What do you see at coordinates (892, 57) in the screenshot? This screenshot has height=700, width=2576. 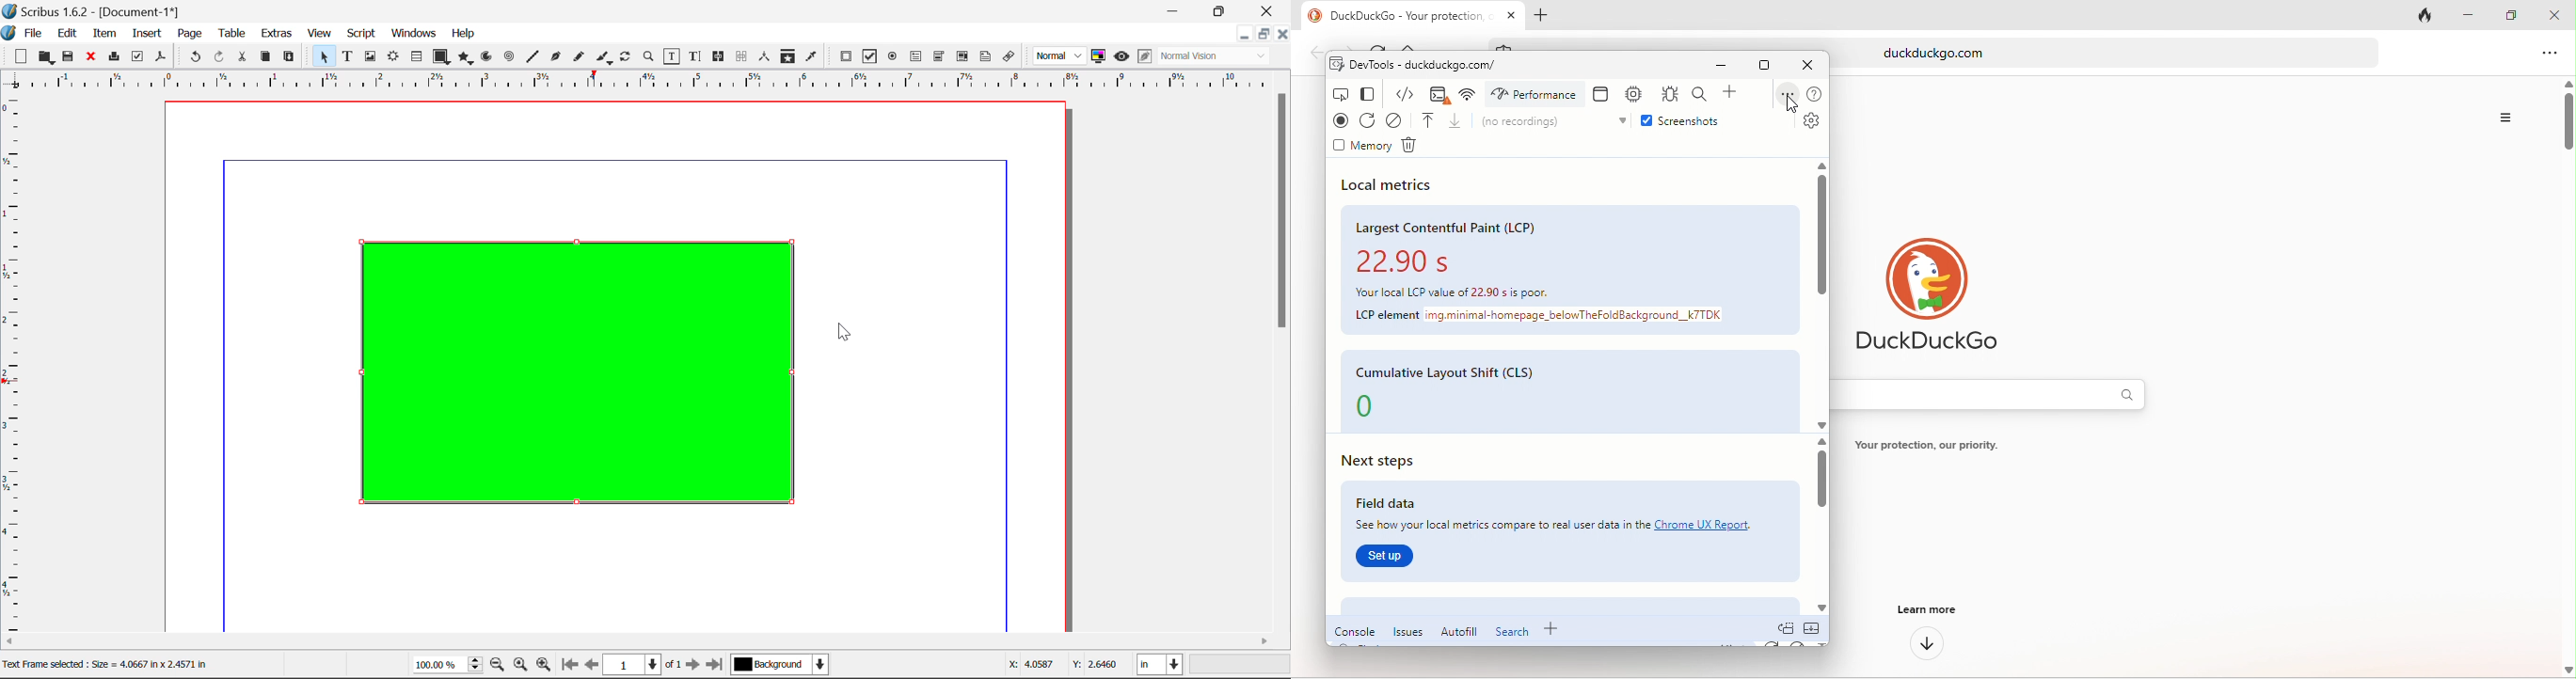 I see `Pdf Radio Button` at bounding box center [892, 57].